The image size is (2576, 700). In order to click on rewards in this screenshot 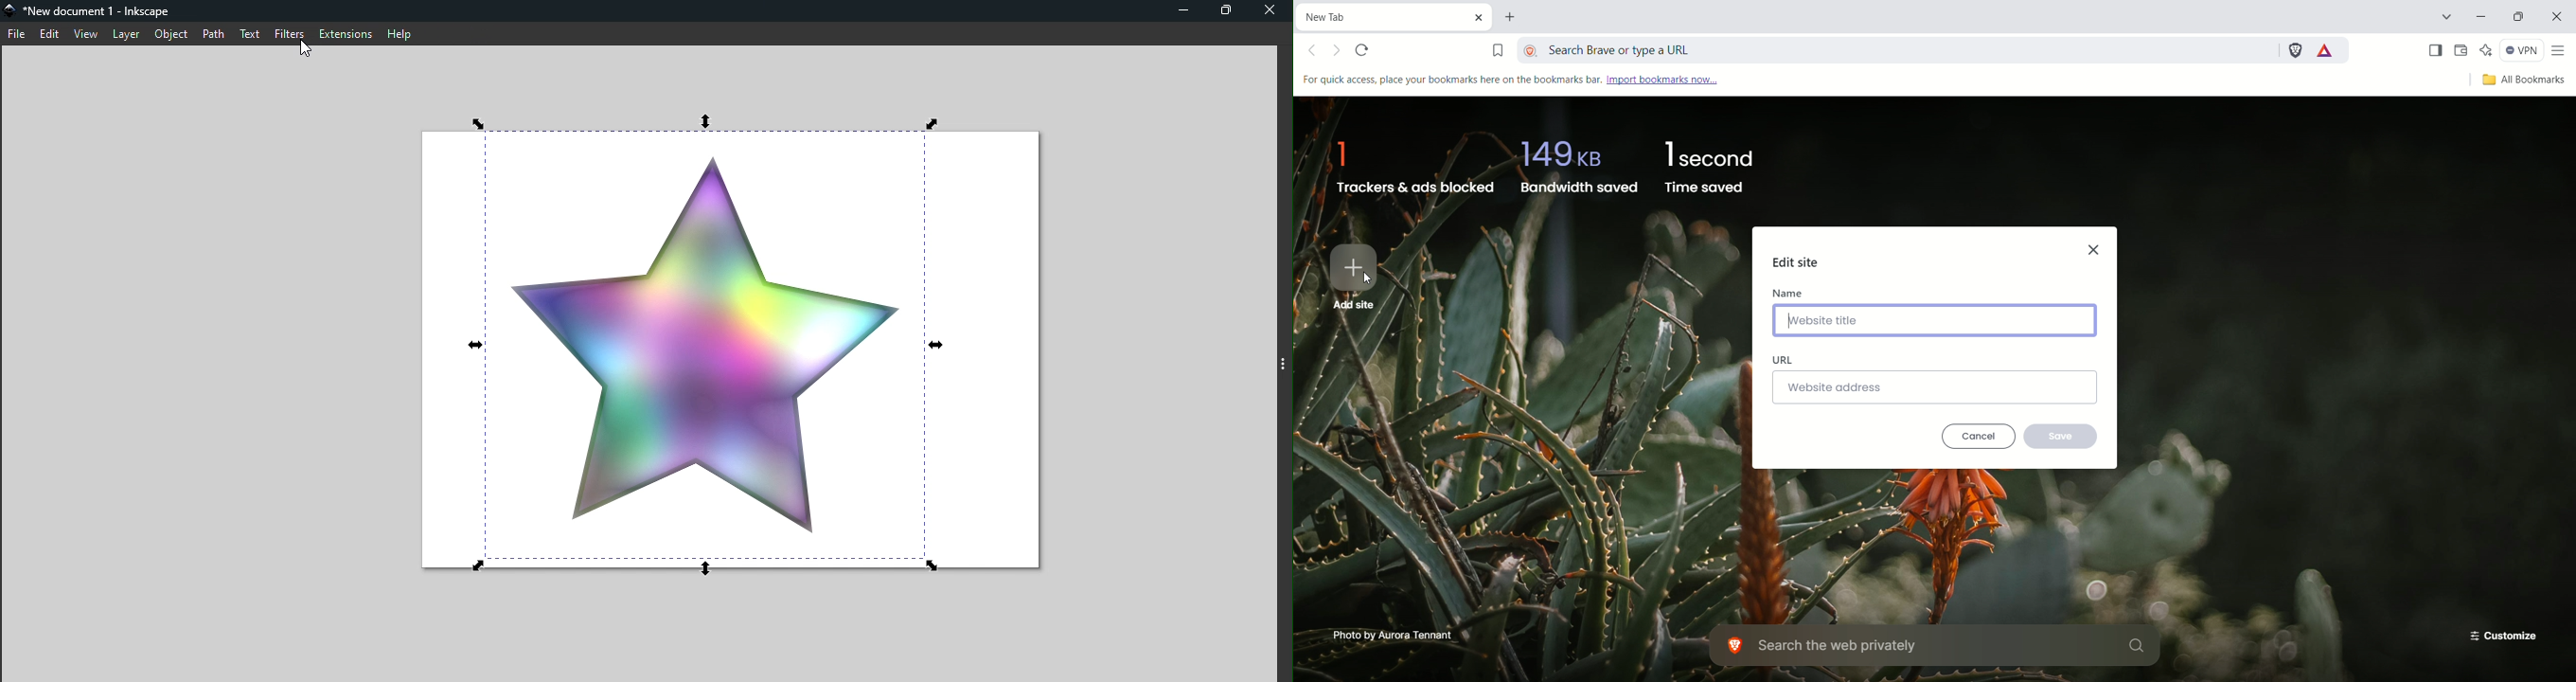, I will do `click(2326, 51)`.